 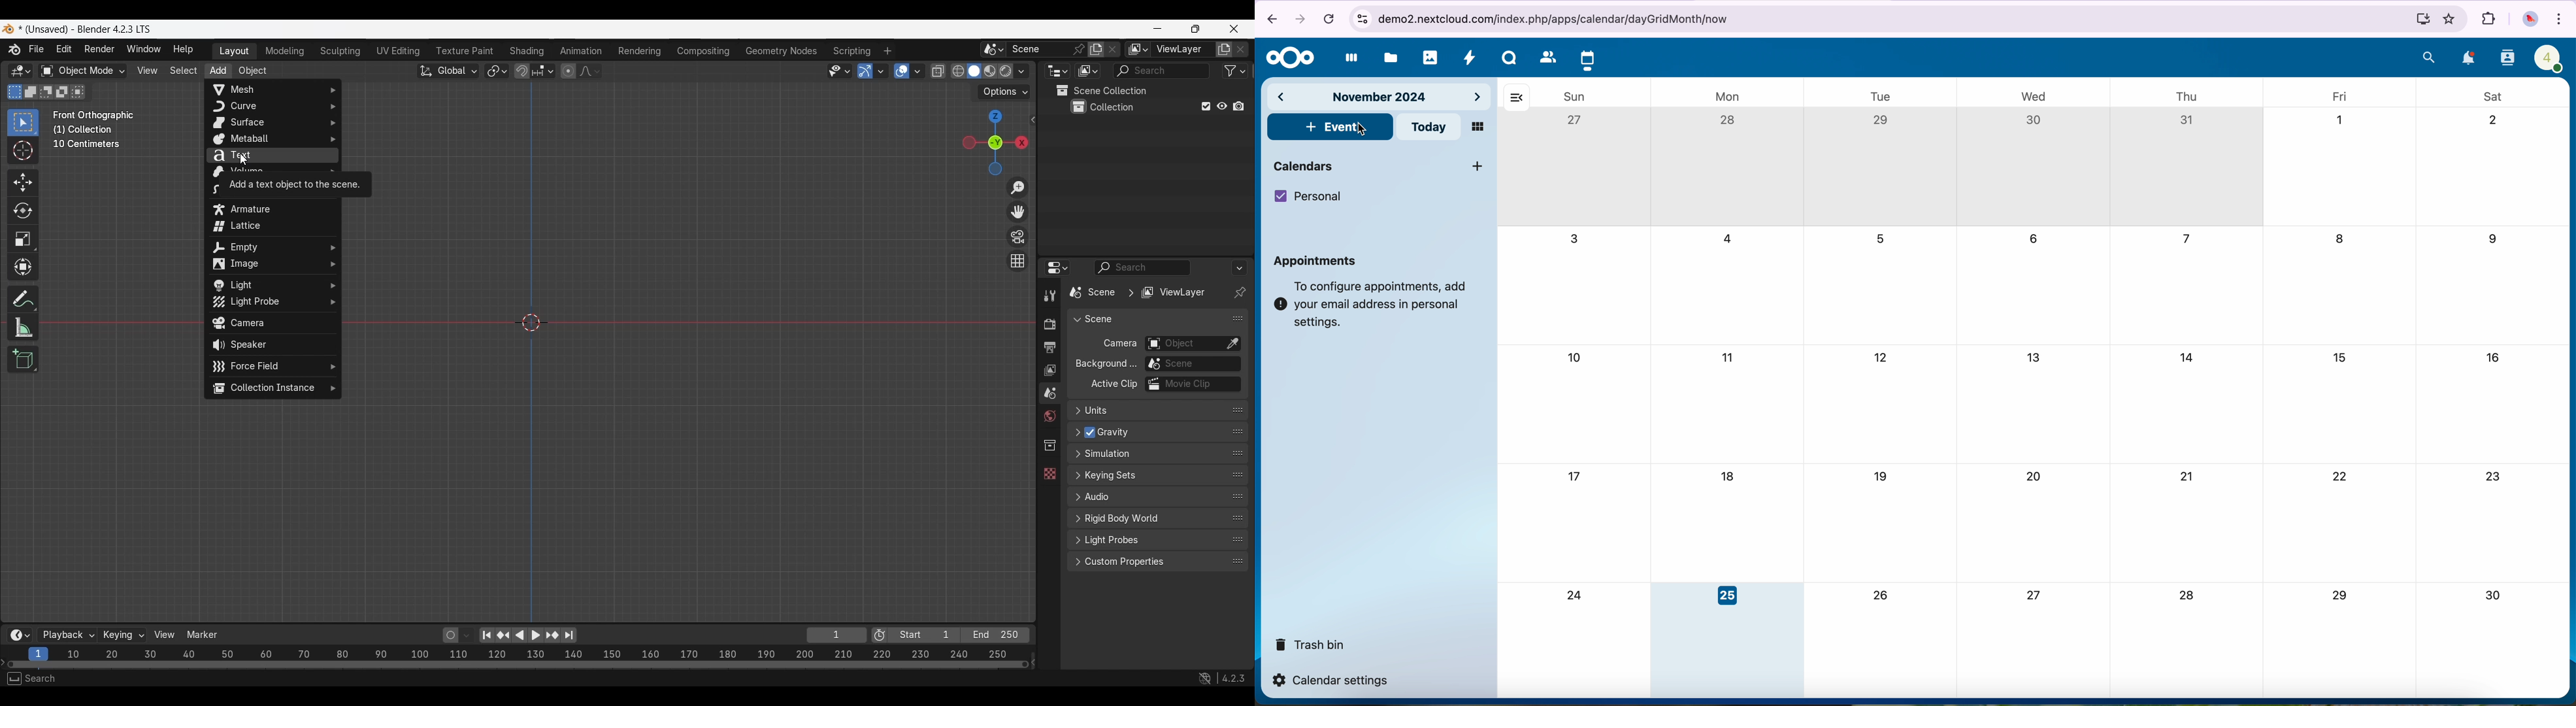 What do you see at coordinates (1543, 57) in the screenshot?
I see `contacts` at bounding box center [1543, 57].